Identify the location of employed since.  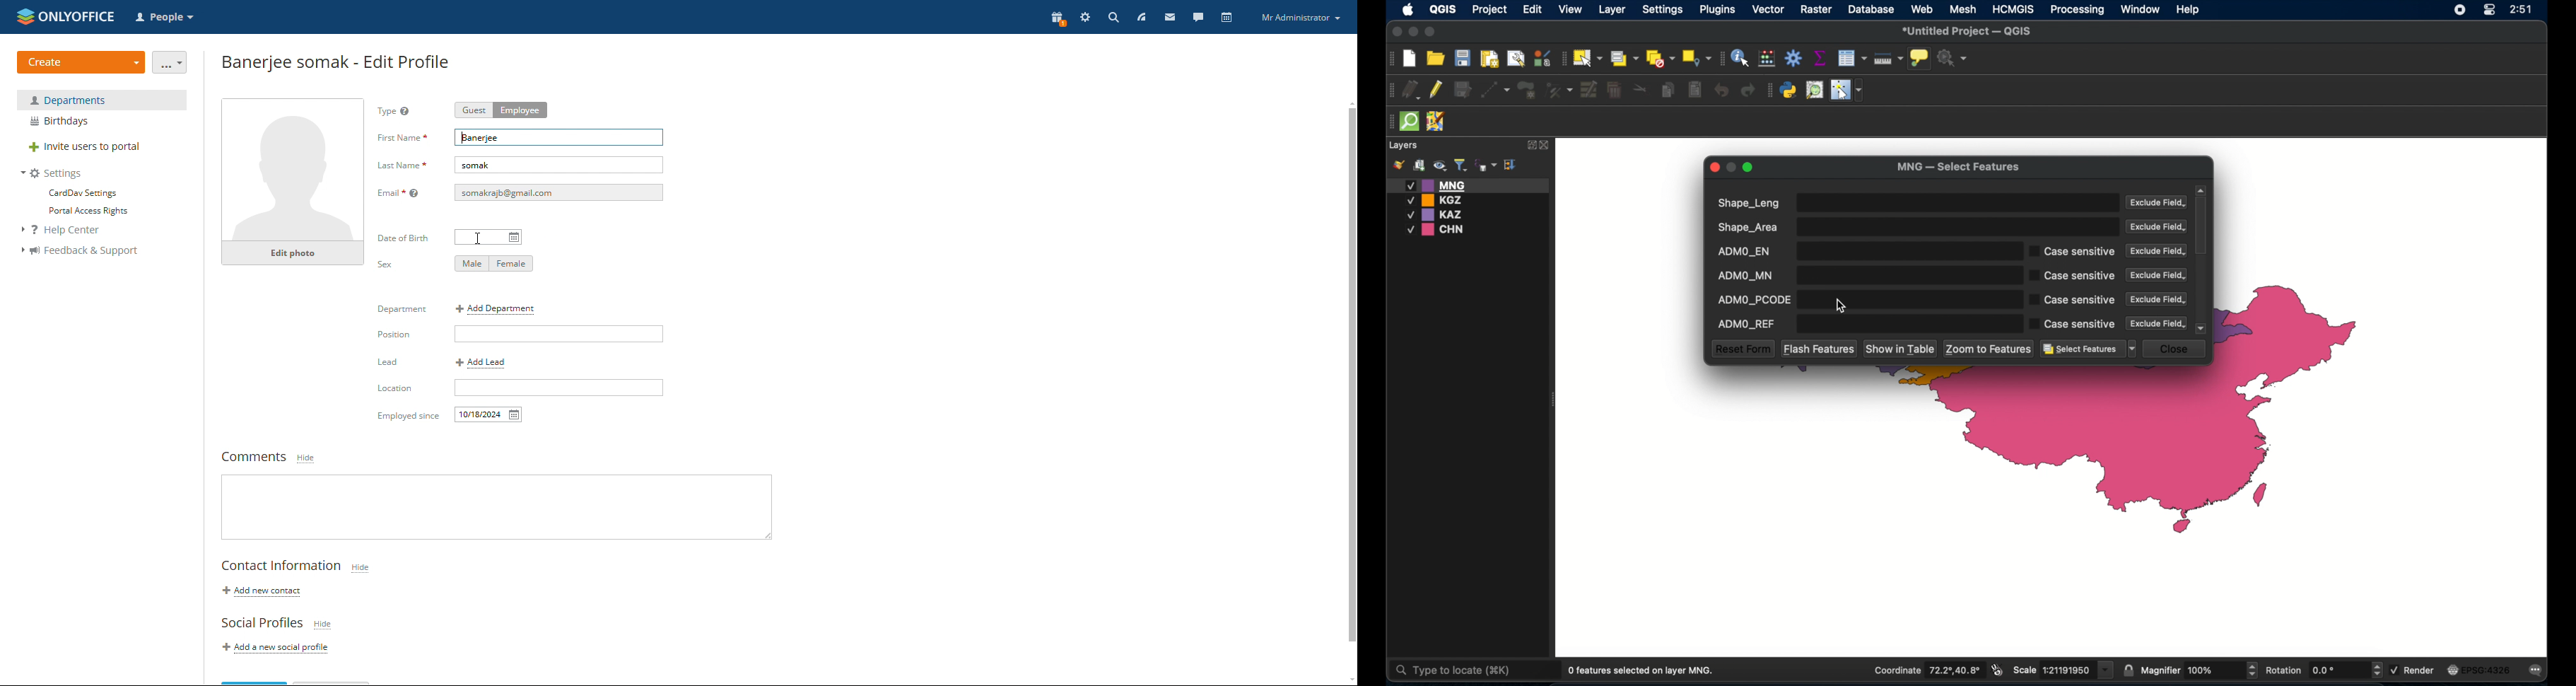
(489, 415).